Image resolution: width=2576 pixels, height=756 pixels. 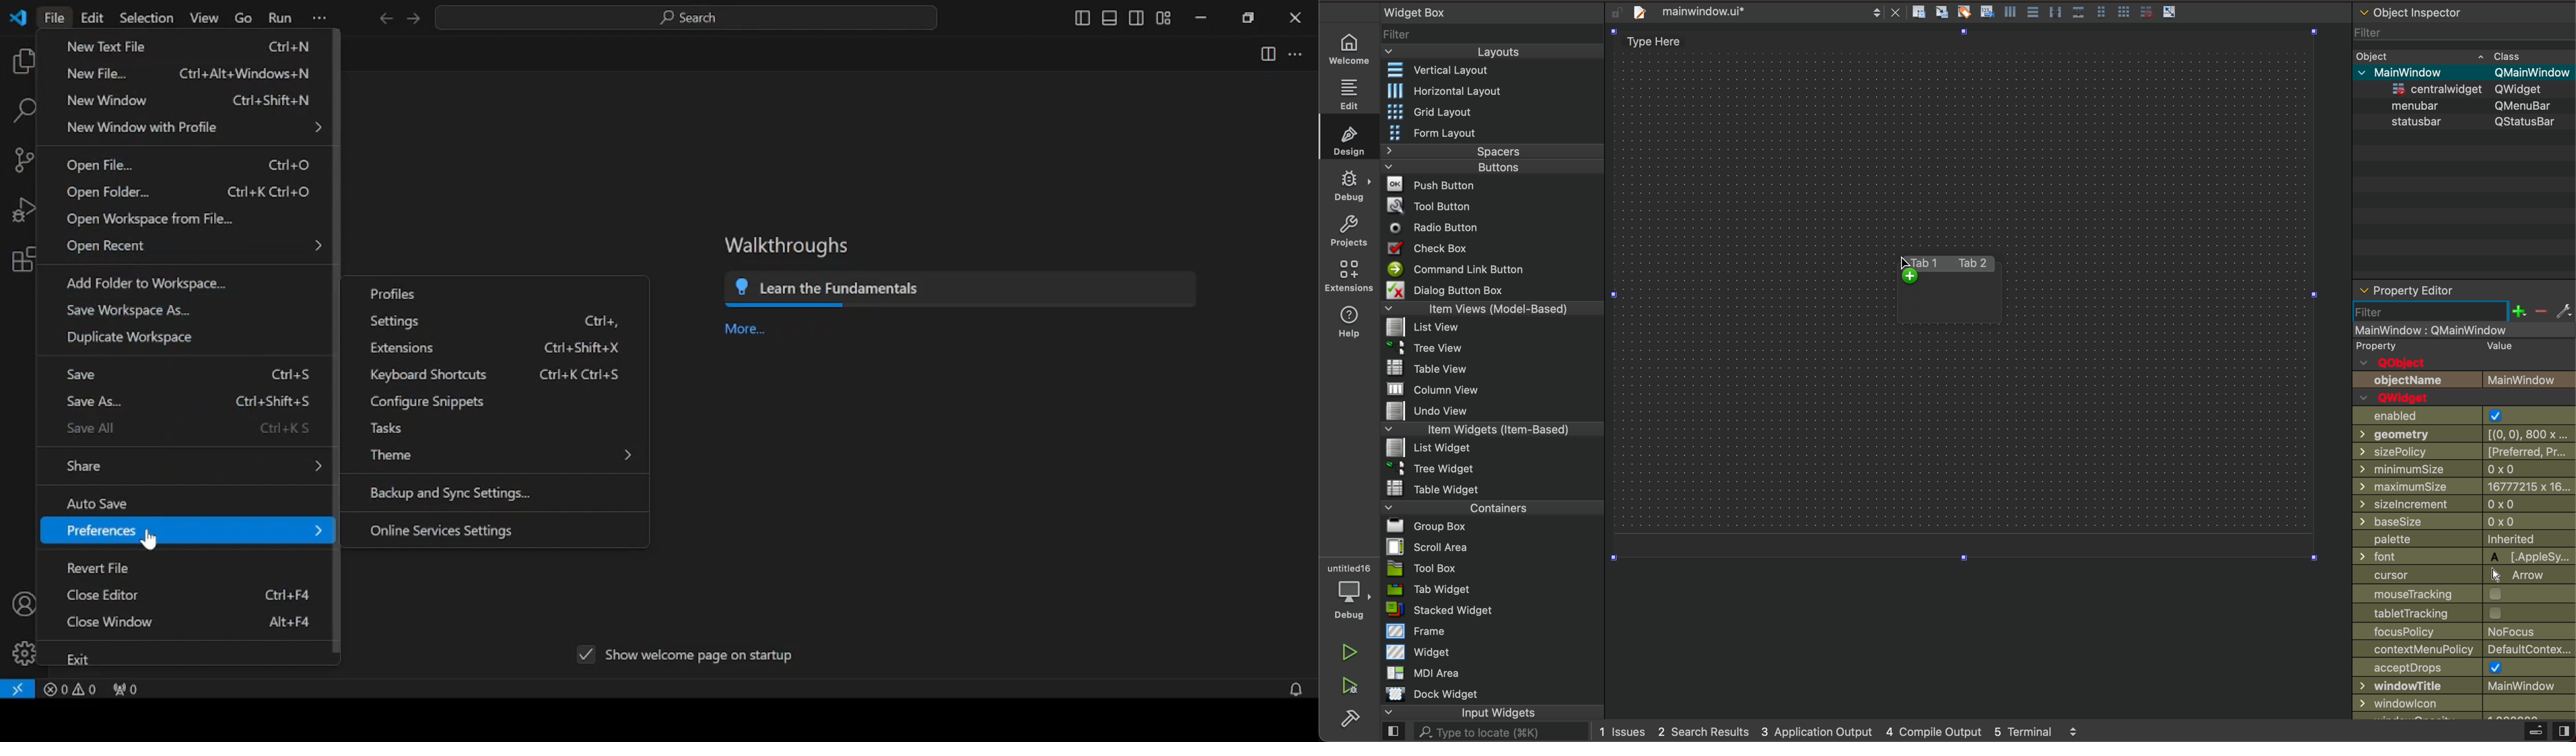 What do you see at coordinates (2465, 538) in the screenshot?
I see `palette` at bounding box center [2465, 538].